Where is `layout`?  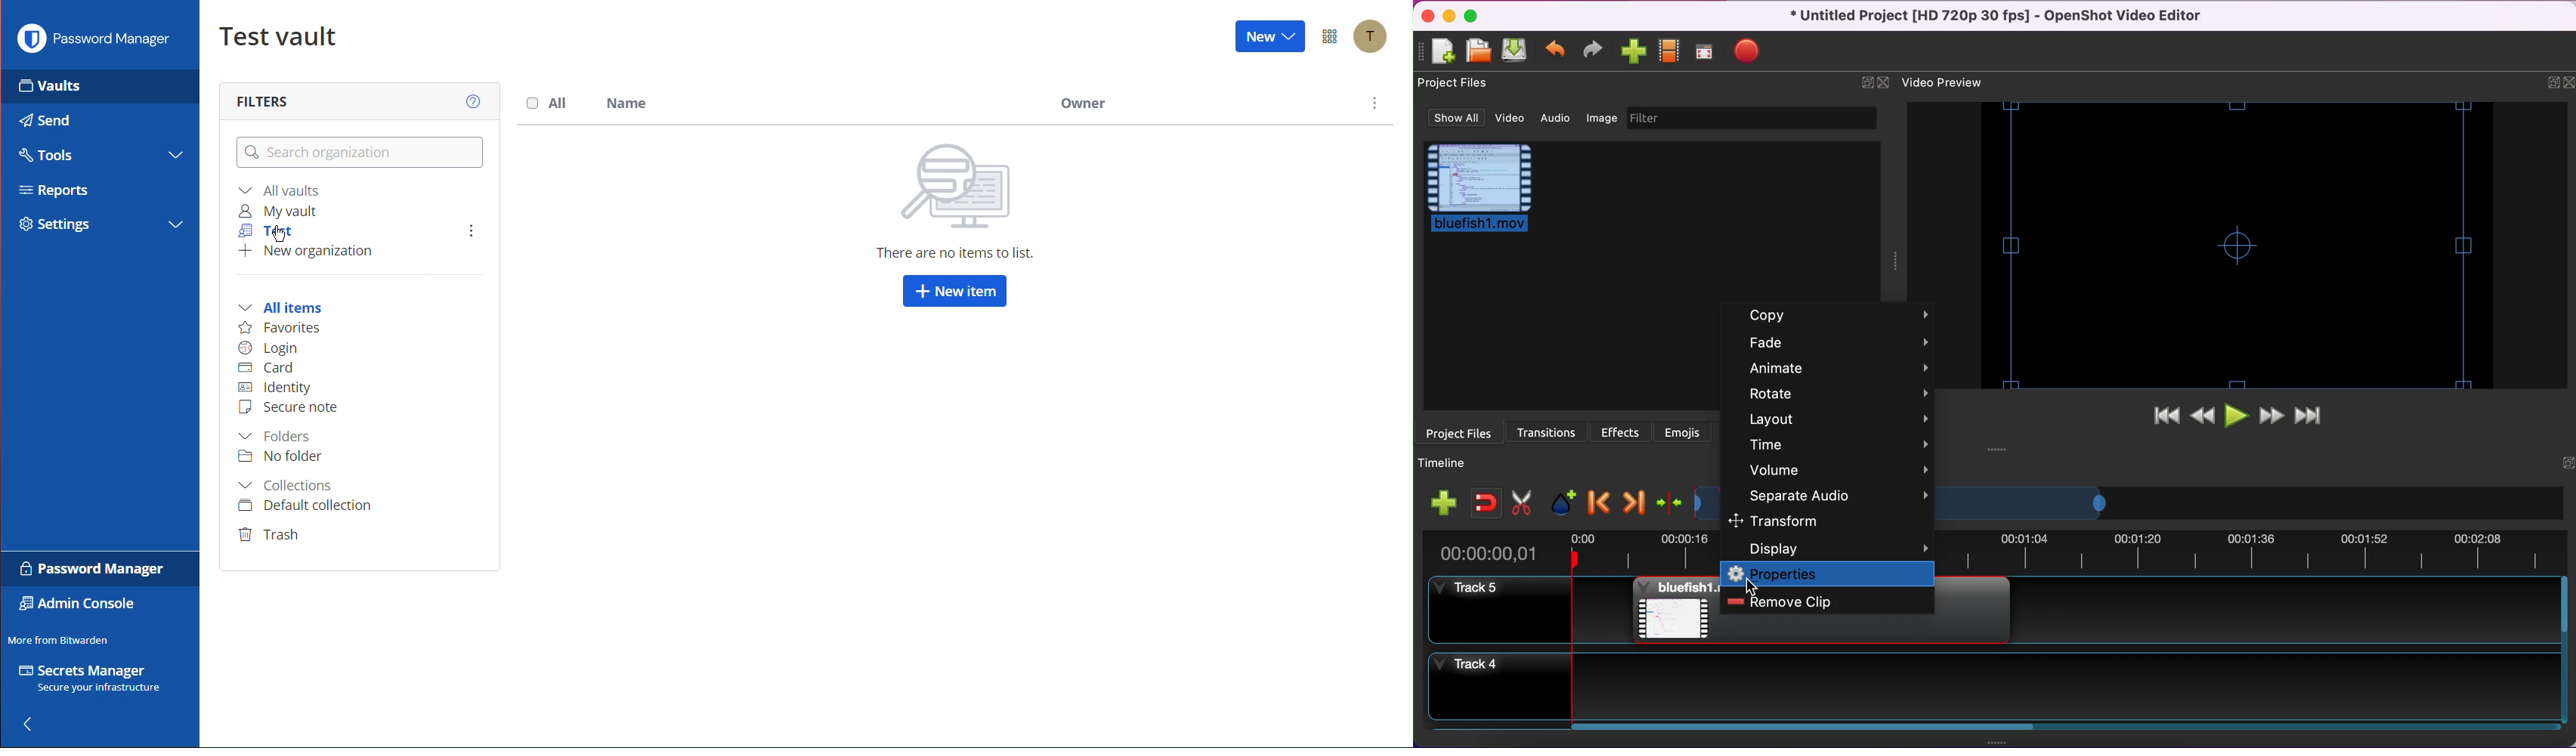 layout is located at coordinates (1839, 421).